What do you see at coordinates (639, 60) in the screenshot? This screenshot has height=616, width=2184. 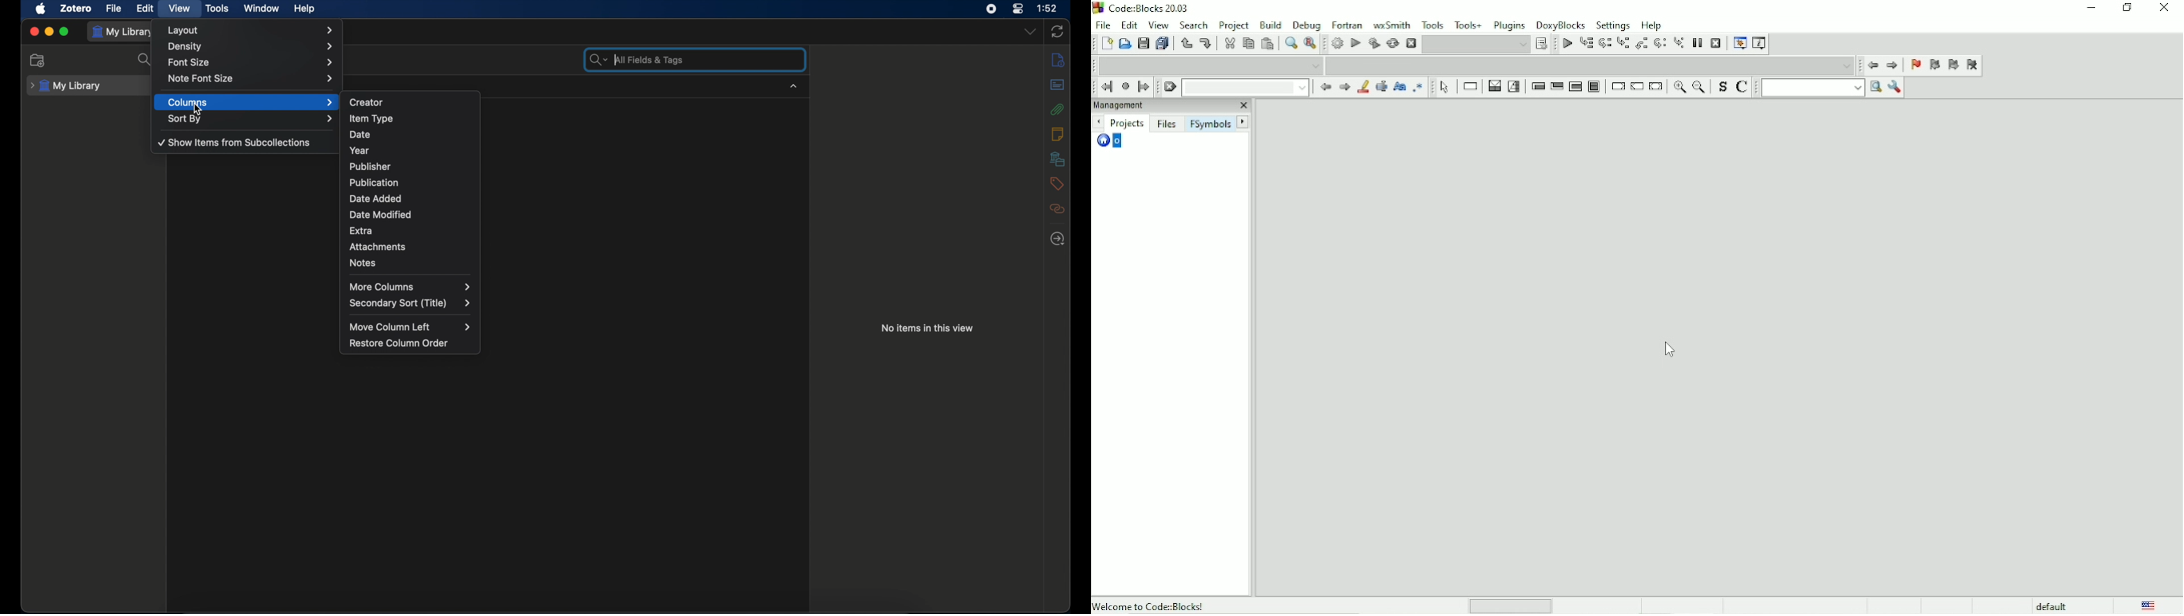 I see `search bar` at bounding box center [639, 60].